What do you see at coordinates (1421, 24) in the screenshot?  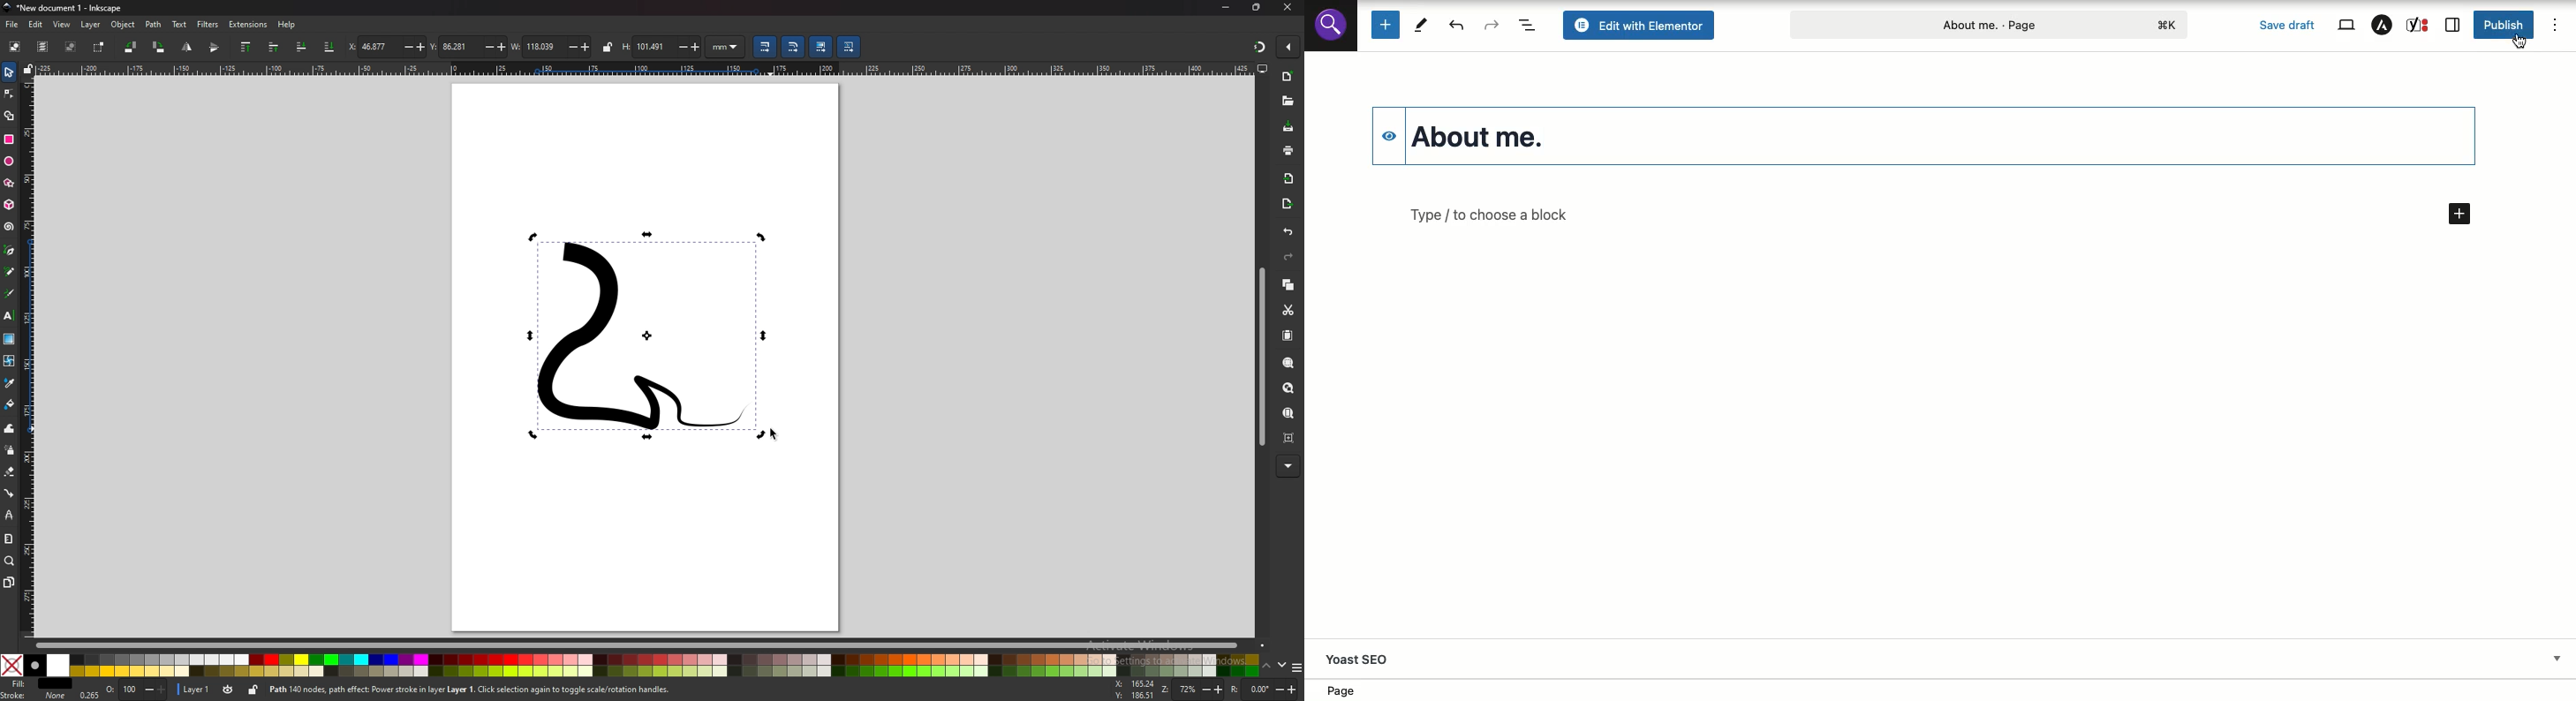 I see `Tools` at bounding box center [1421, 24].